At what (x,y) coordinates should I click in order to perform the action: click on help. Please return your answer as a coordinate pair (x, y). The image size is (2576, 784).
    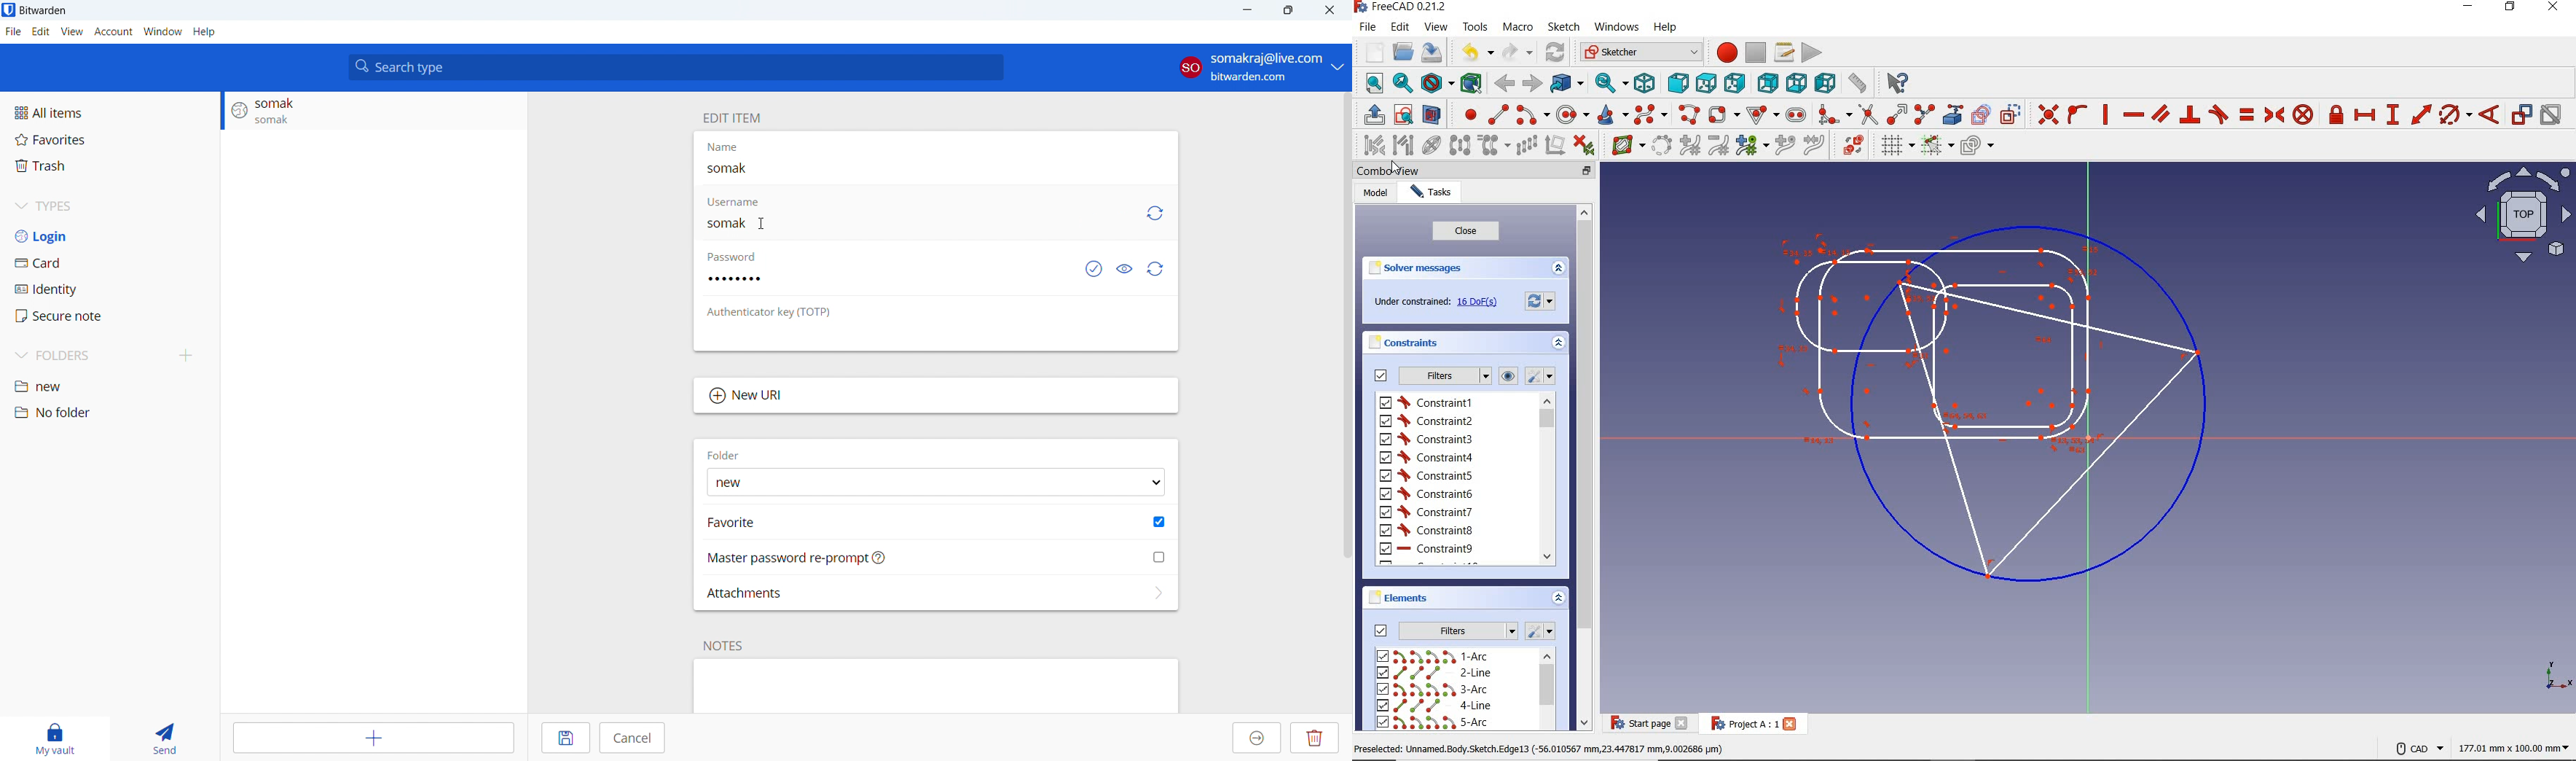
    Looking at the image, I should click on (1667, 27).